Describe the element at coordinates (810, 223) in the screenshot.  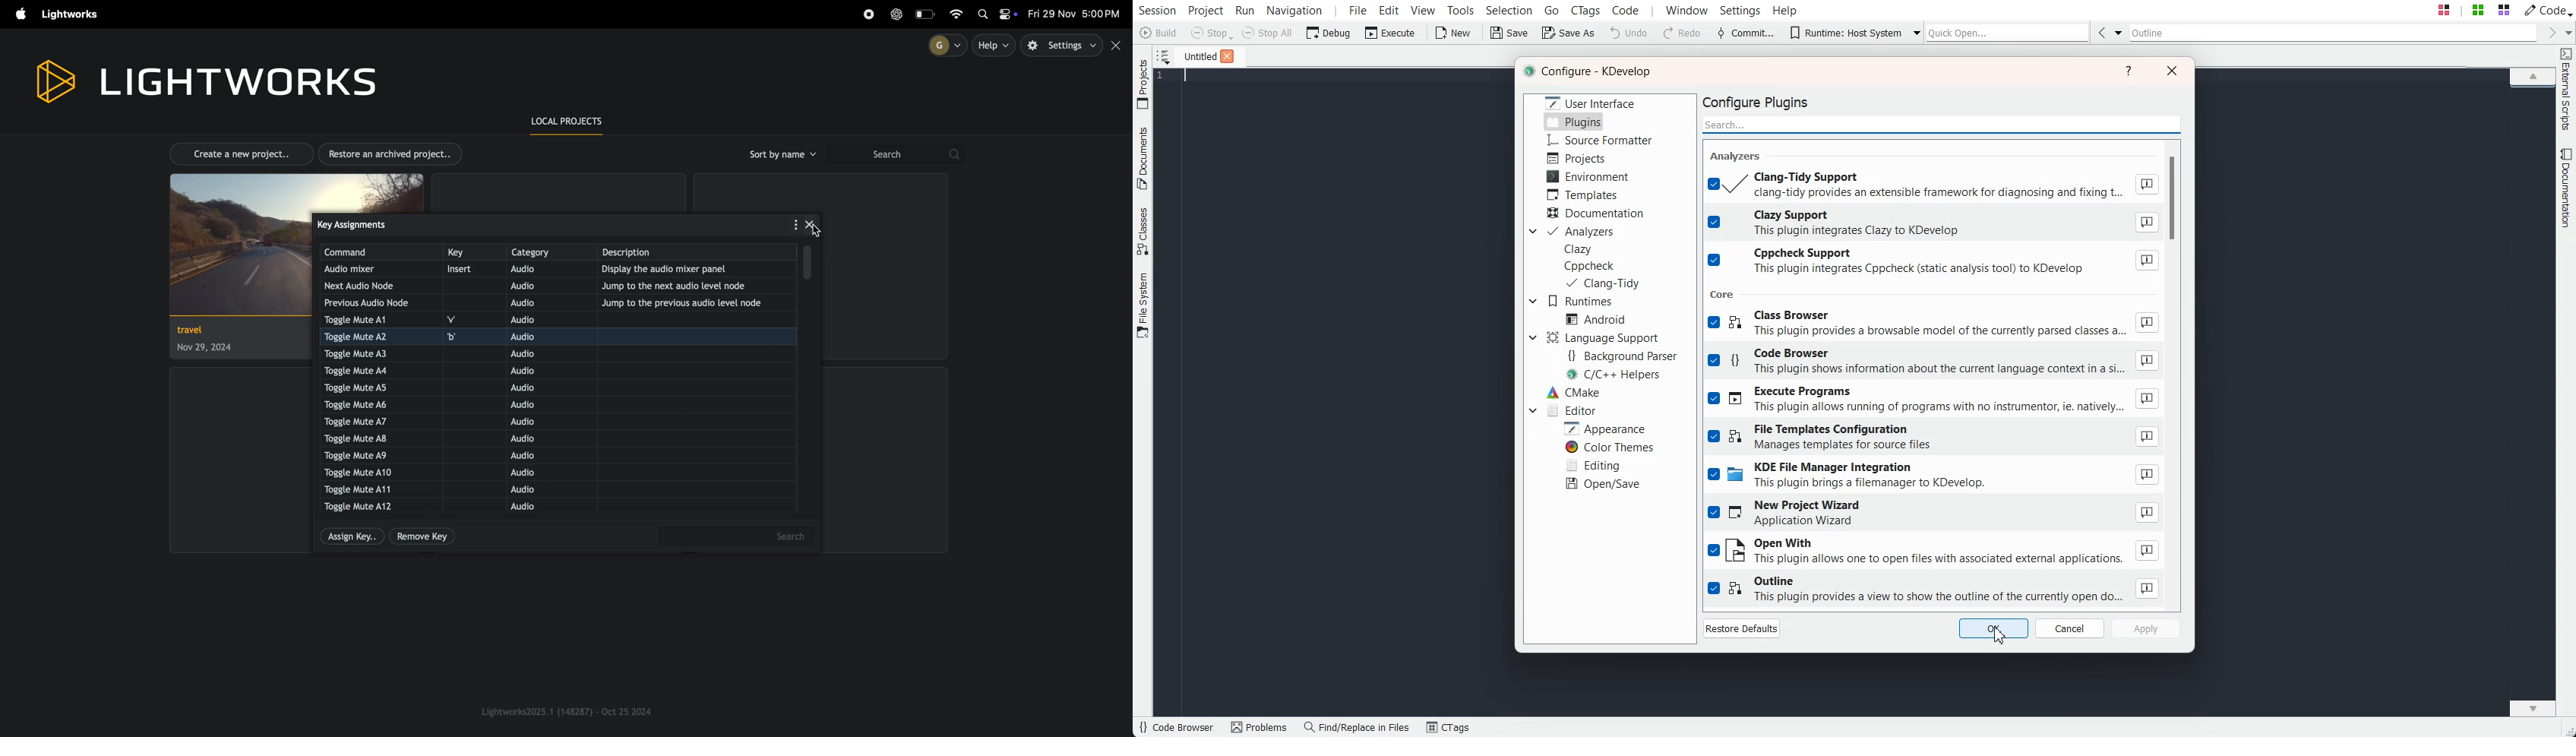
I see `close` at that location.